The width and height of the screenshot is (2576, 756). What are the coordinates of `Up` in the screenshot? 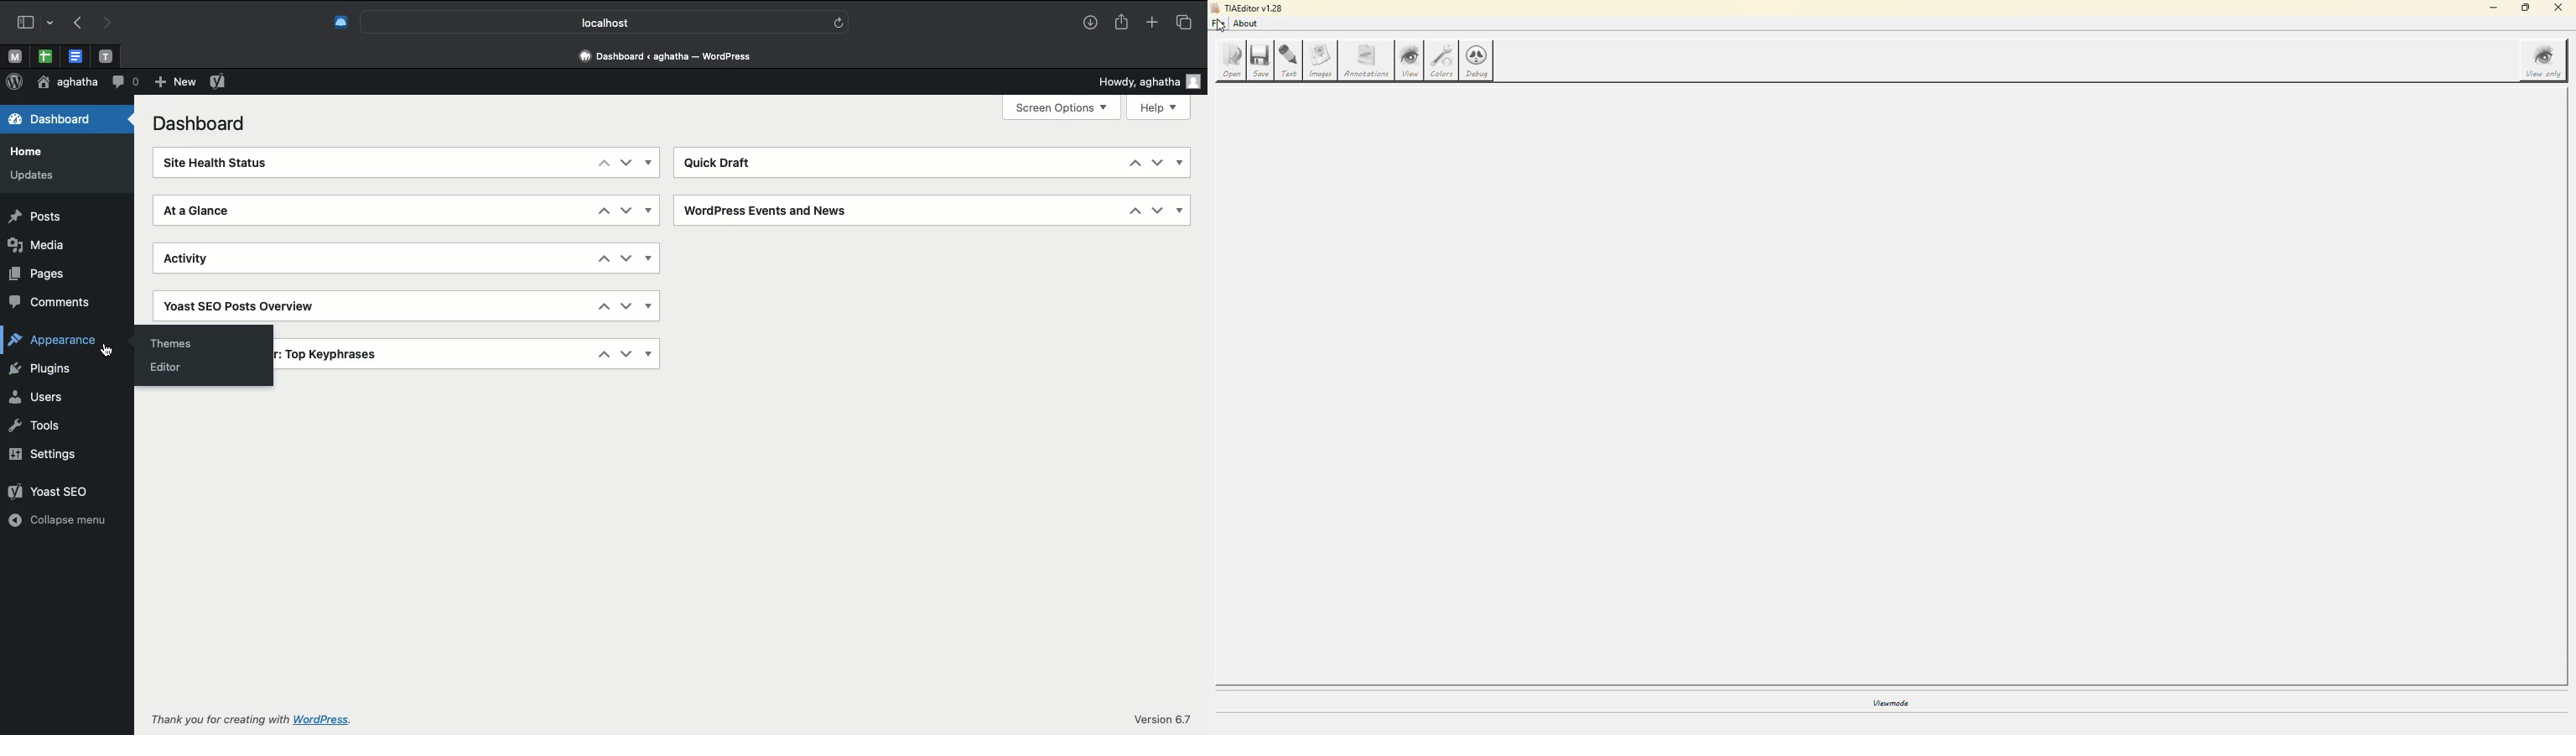 It's located at (1133, 211).